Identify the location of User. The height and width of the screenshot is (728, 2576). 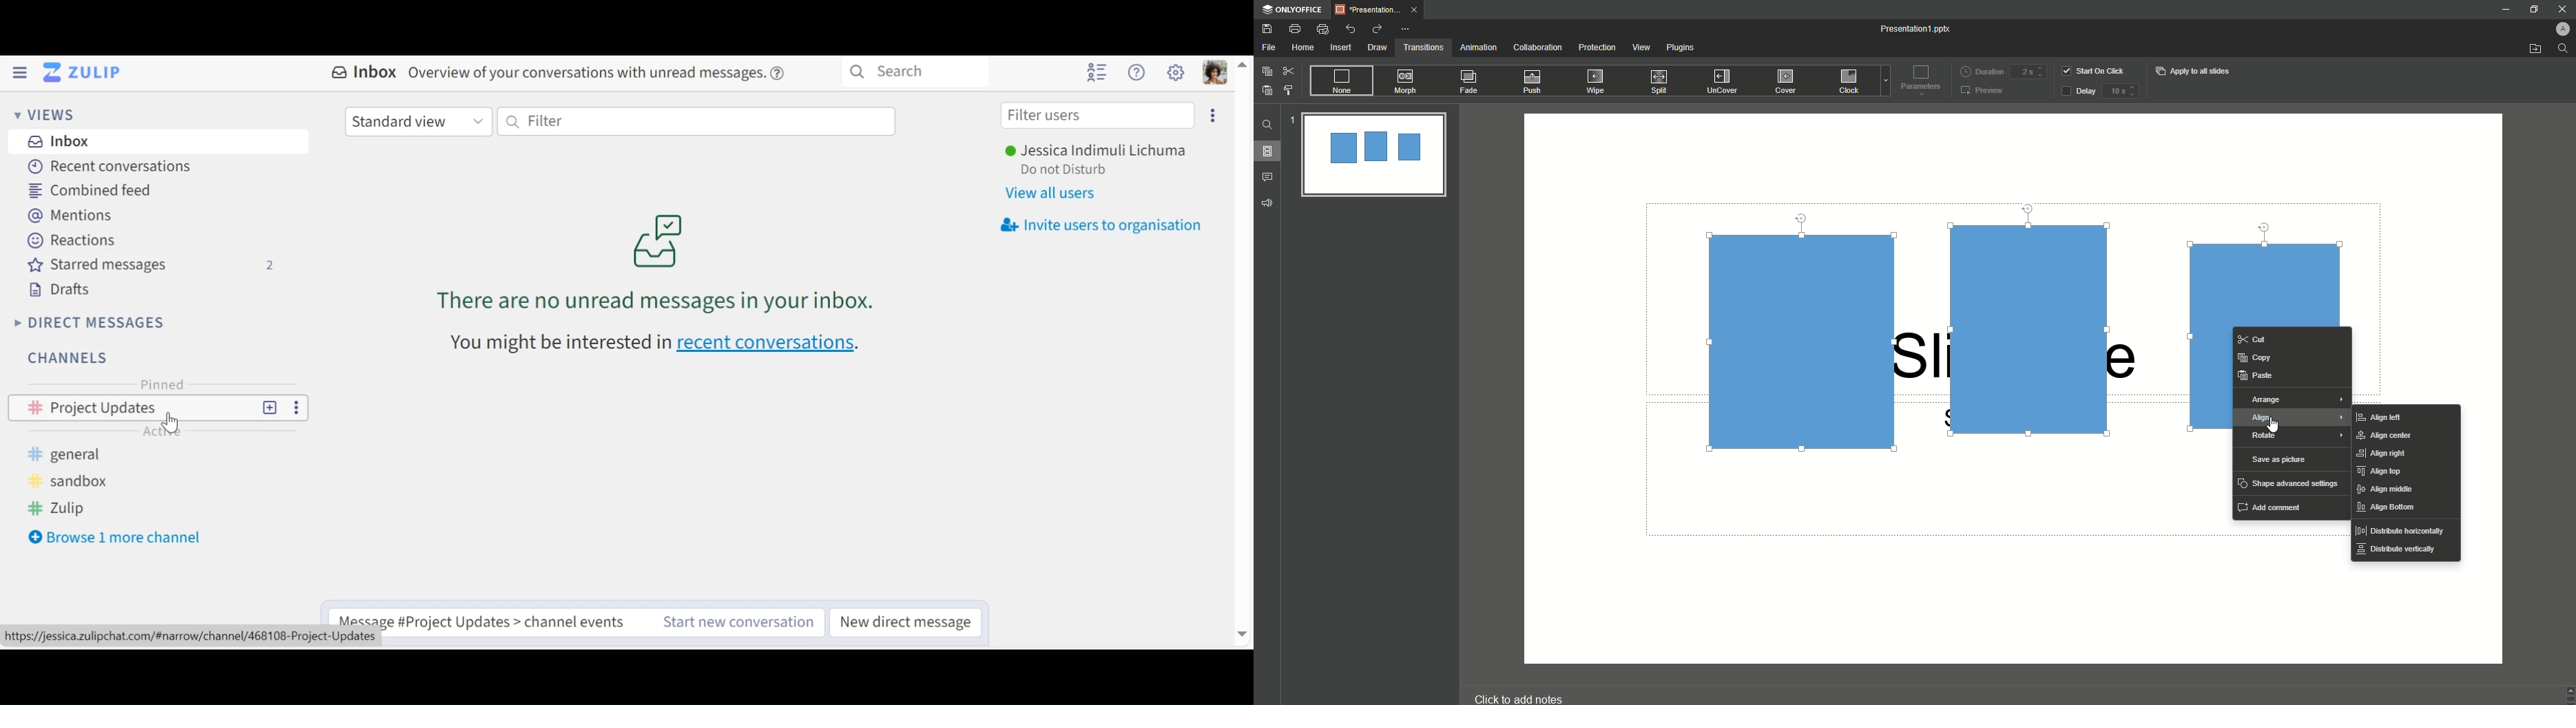
(1098, 150).